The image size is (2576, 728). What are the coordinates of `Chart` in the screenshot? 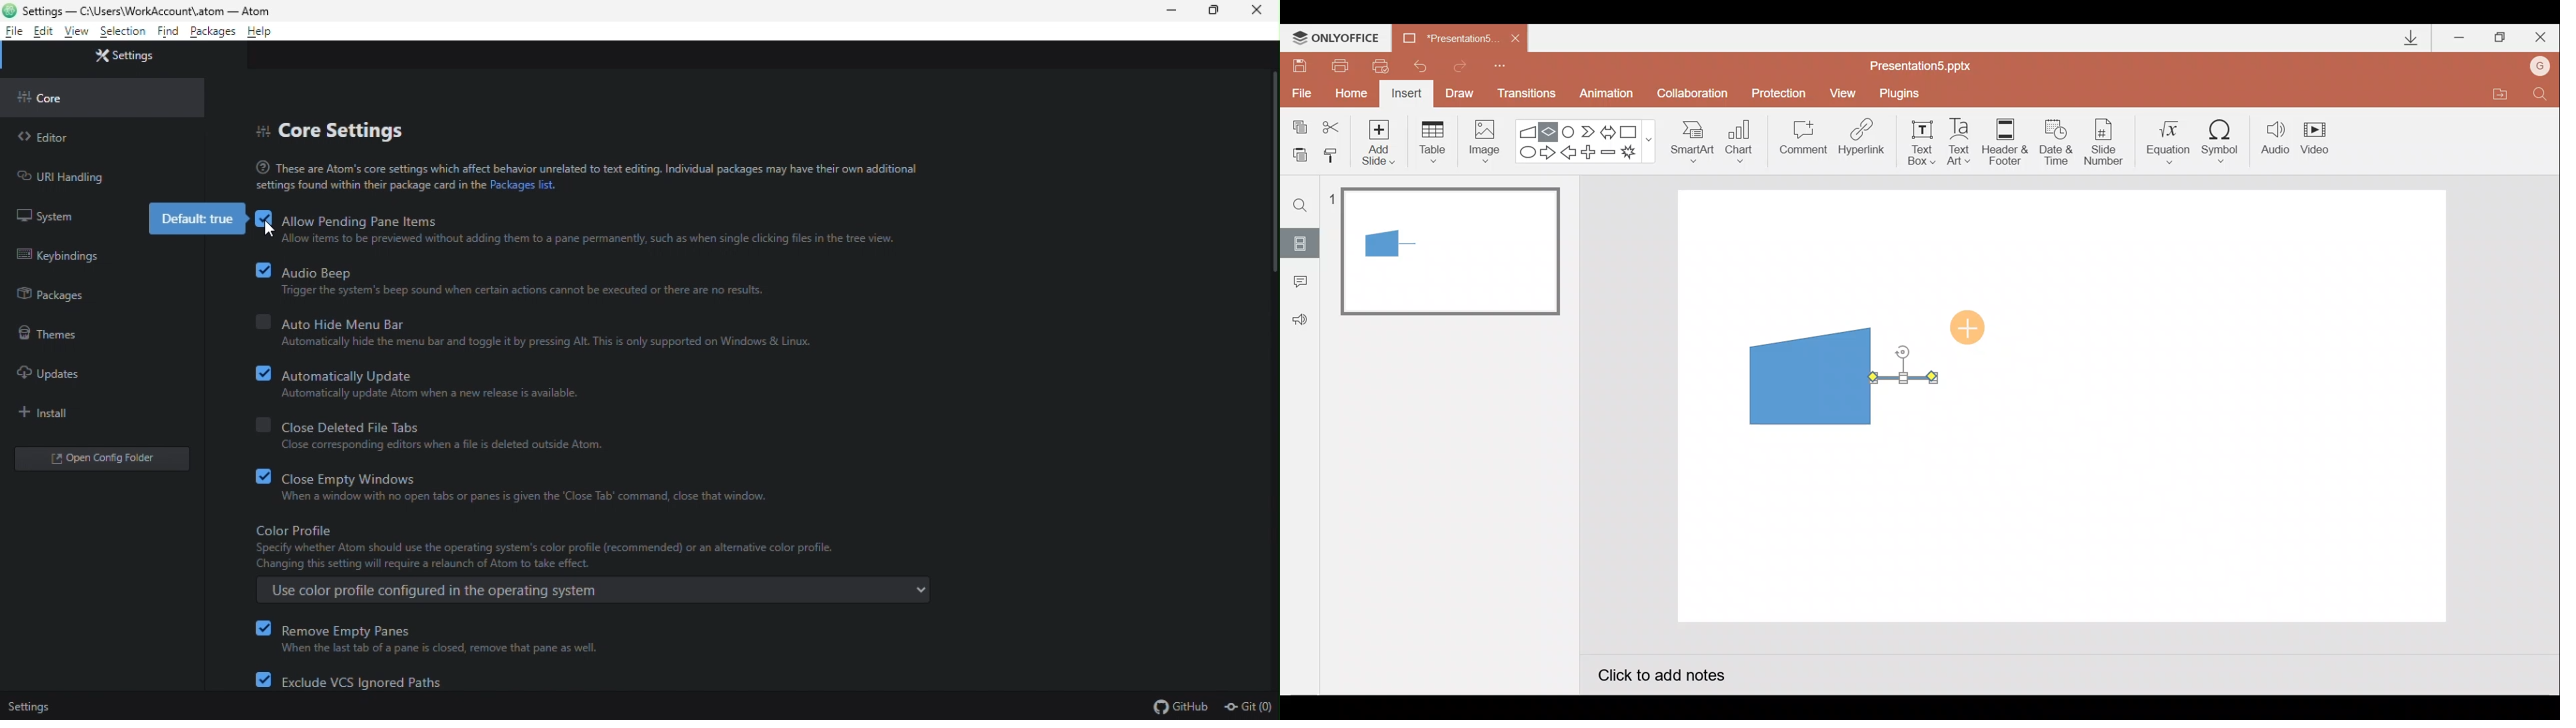 It's located at (1739, 139).